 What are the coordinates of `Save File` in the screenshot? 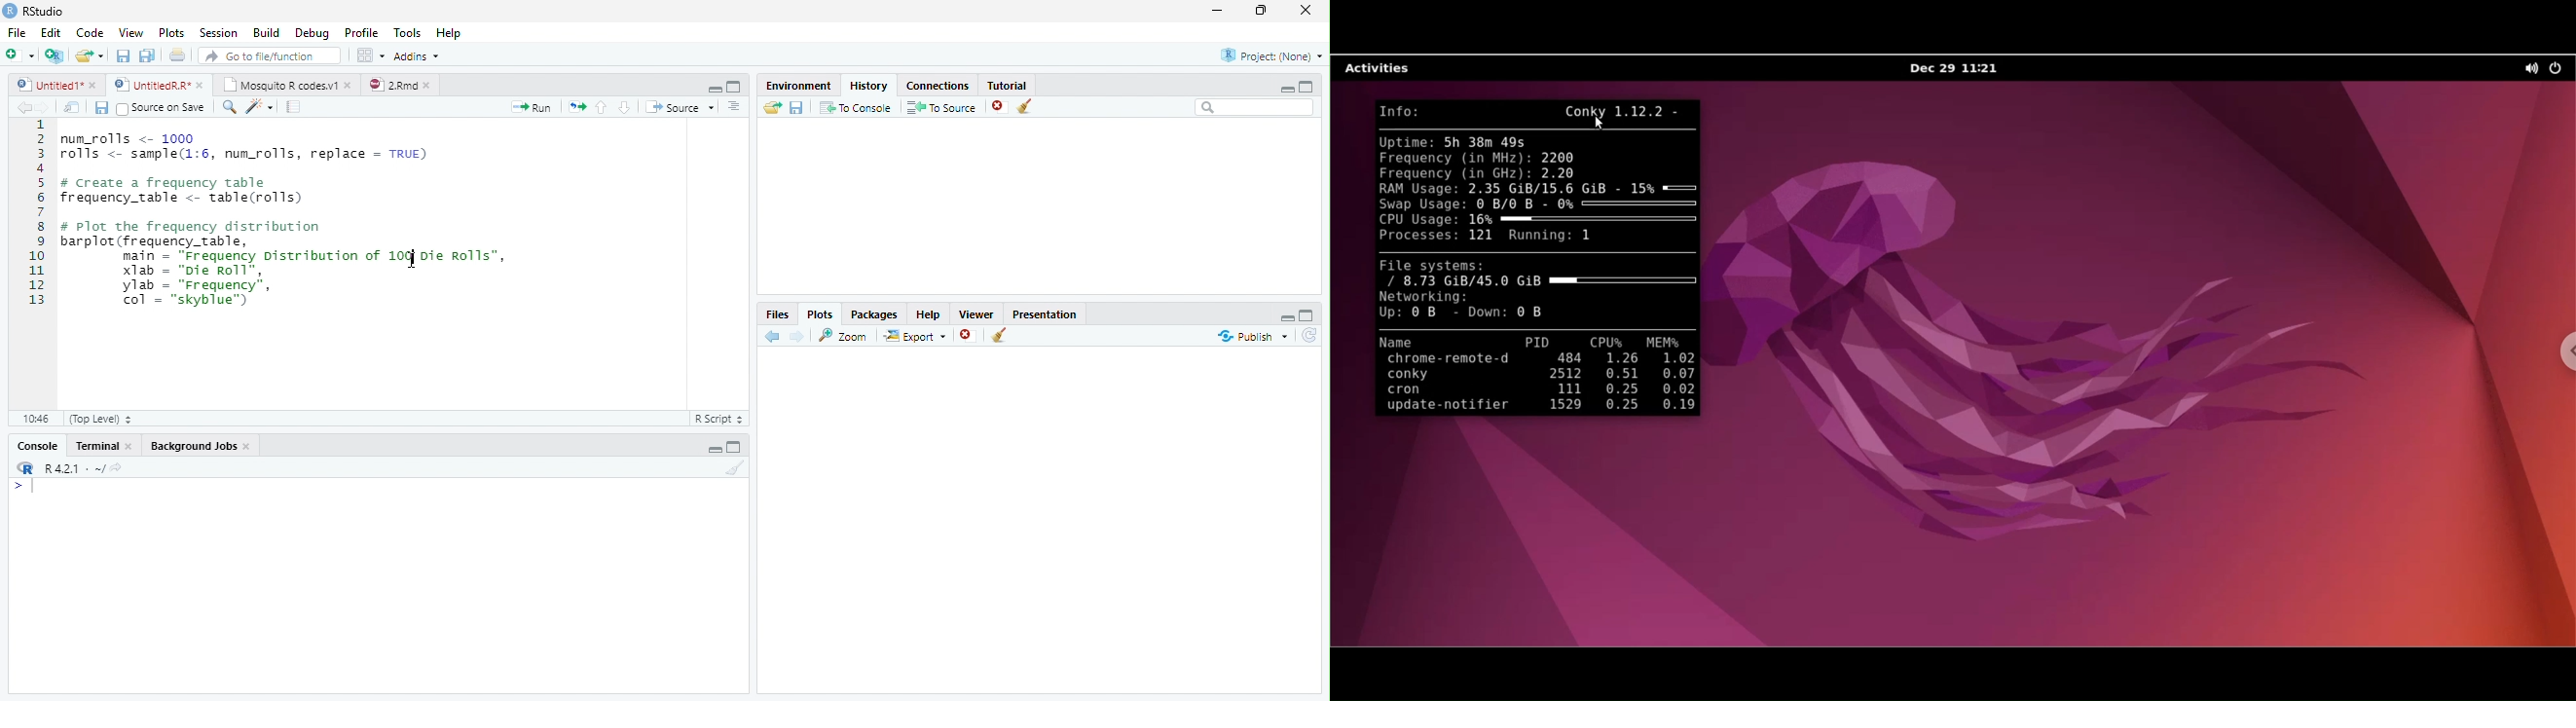 It's located at (797, 107).